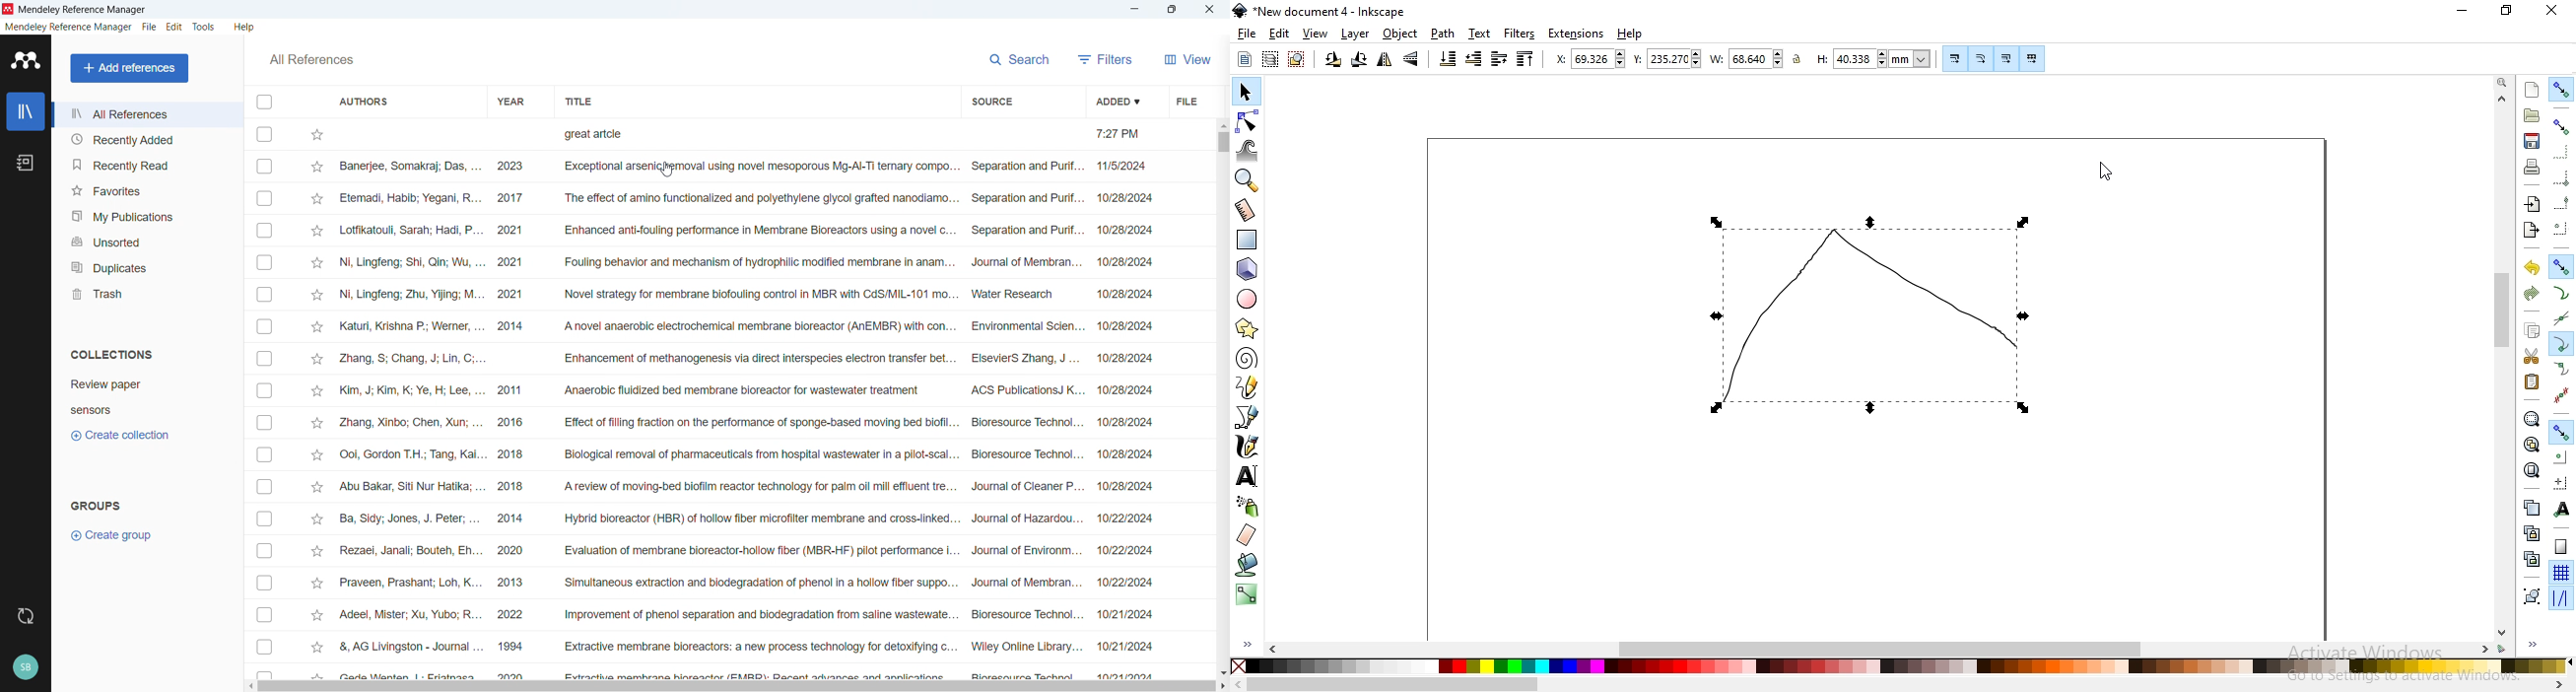 The height and width of the screenshot is (700, 2576). Describe the element at coordinates (2561, 125) in the screenshot. I see `snap bounding boxes` at that location.